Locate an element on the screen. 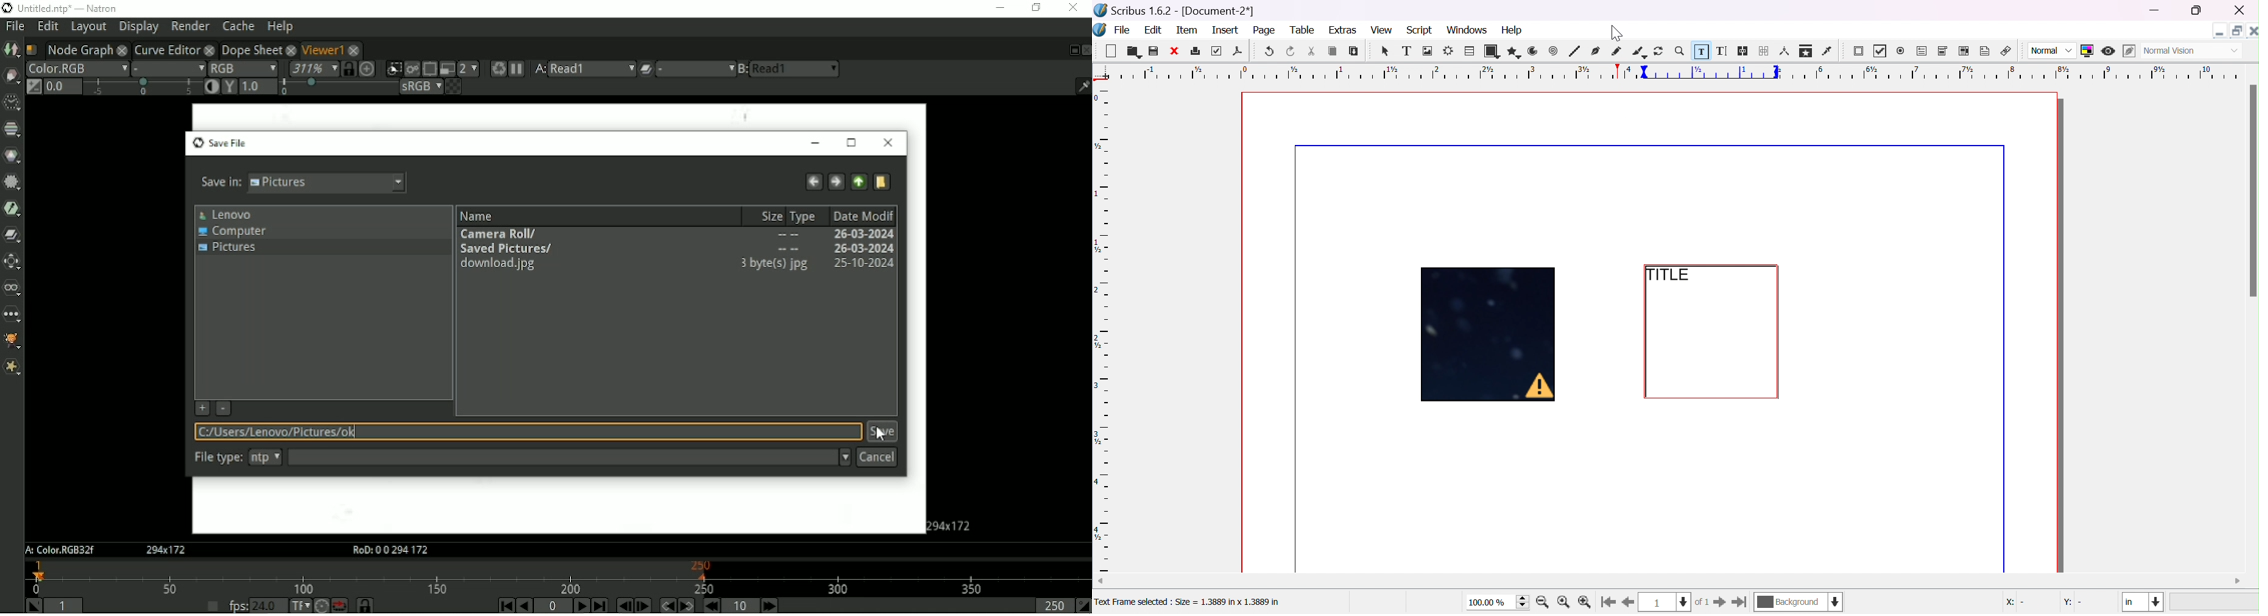 Image resolution: width=2268 pixels, height=616 pixels. copy is located at coordinates (1333, 51).